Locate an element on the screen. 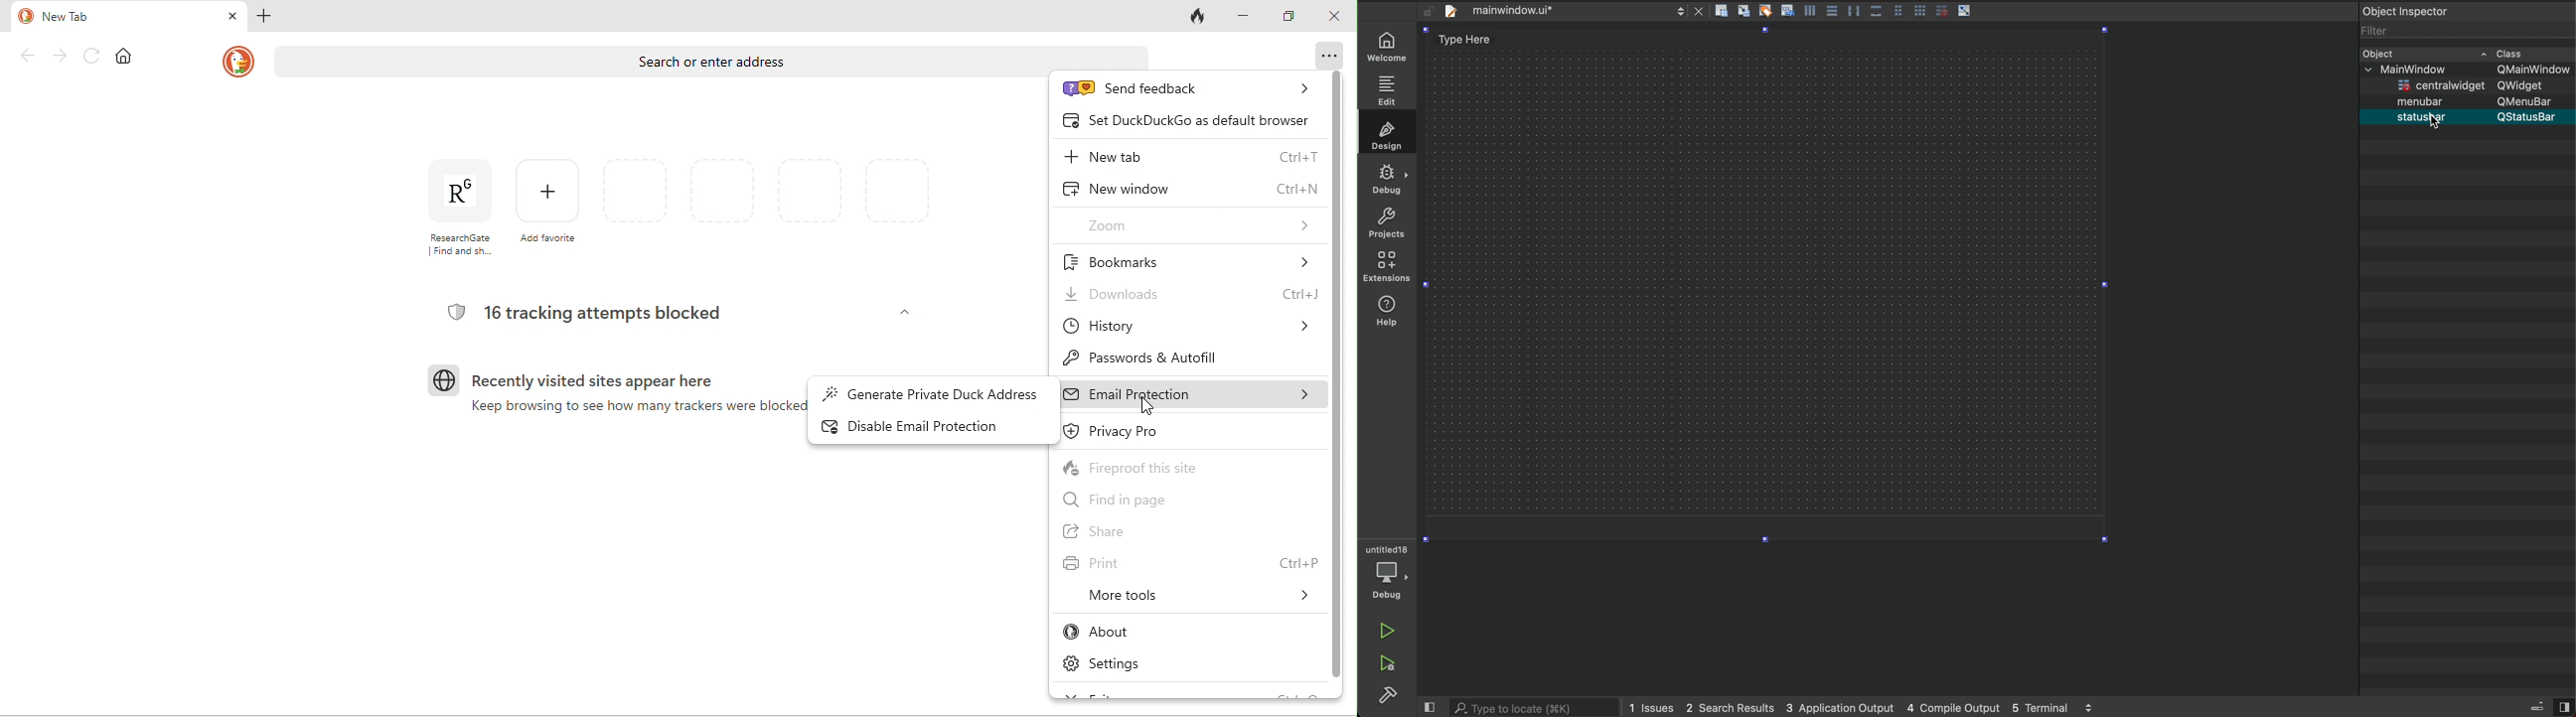 Image resolution: width=2576 pixels, height=728 pixels. share is located at coordinates (1136, 528).